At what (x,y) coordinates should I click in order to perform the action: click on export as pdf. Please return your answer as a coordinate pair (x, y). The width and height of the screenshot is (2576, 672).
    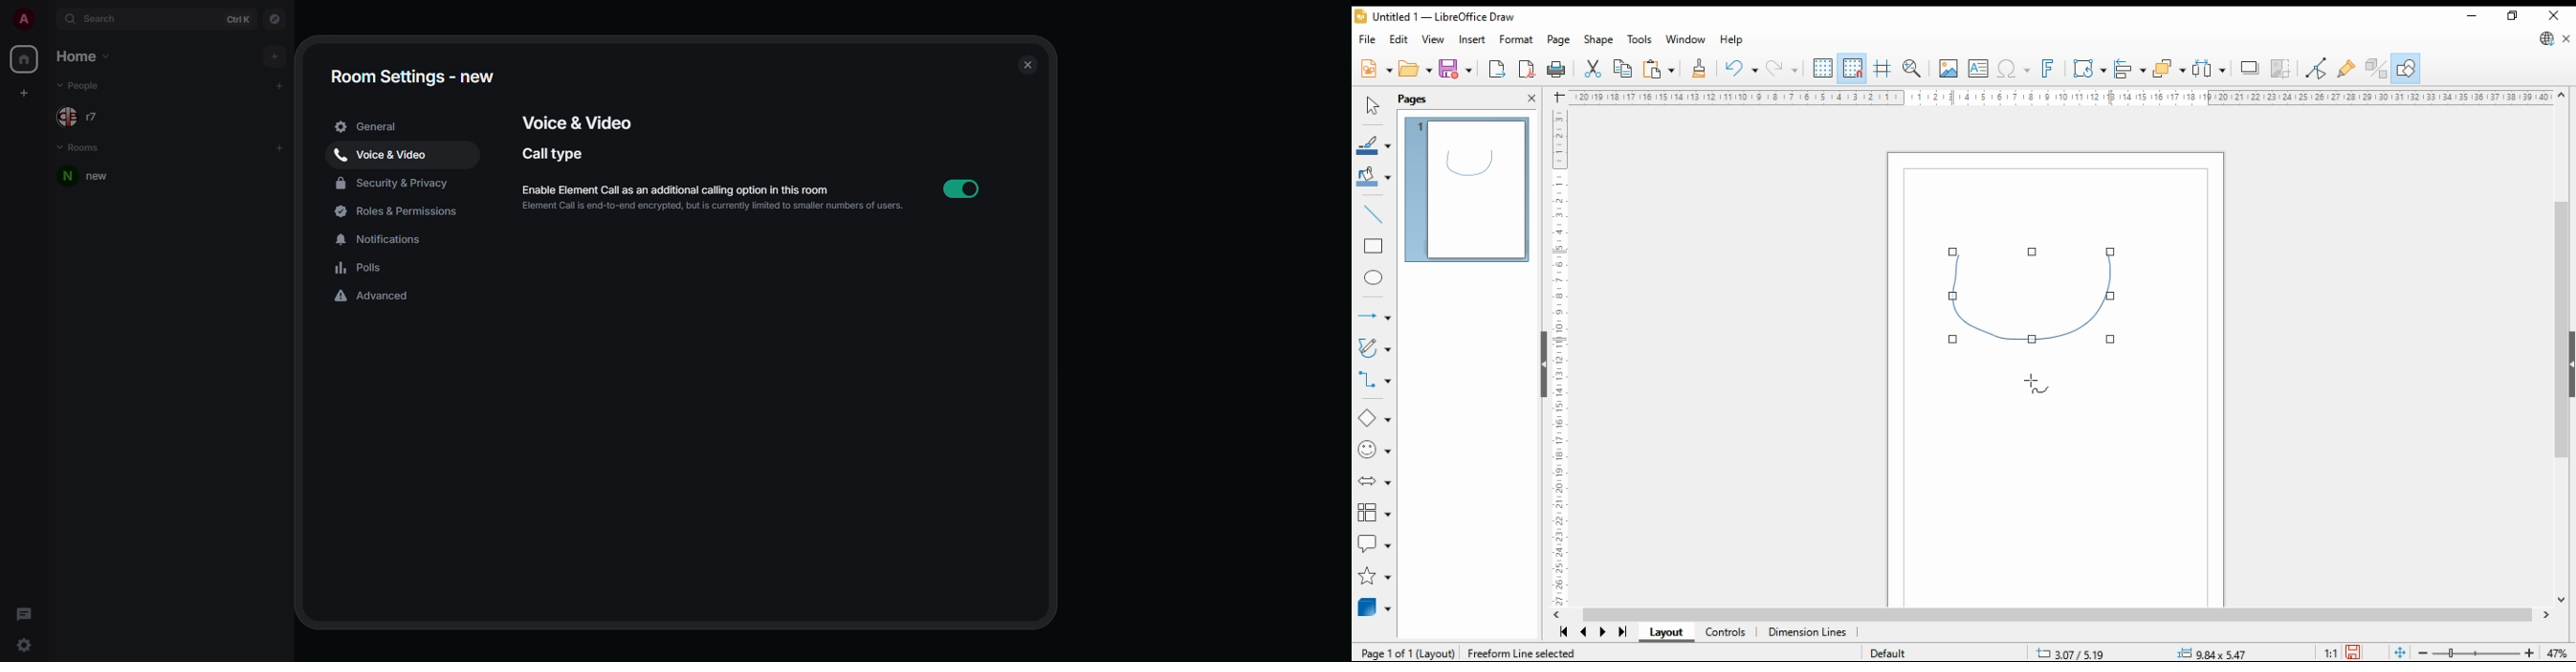
    Looking at the image, I should click on (1527, 70).